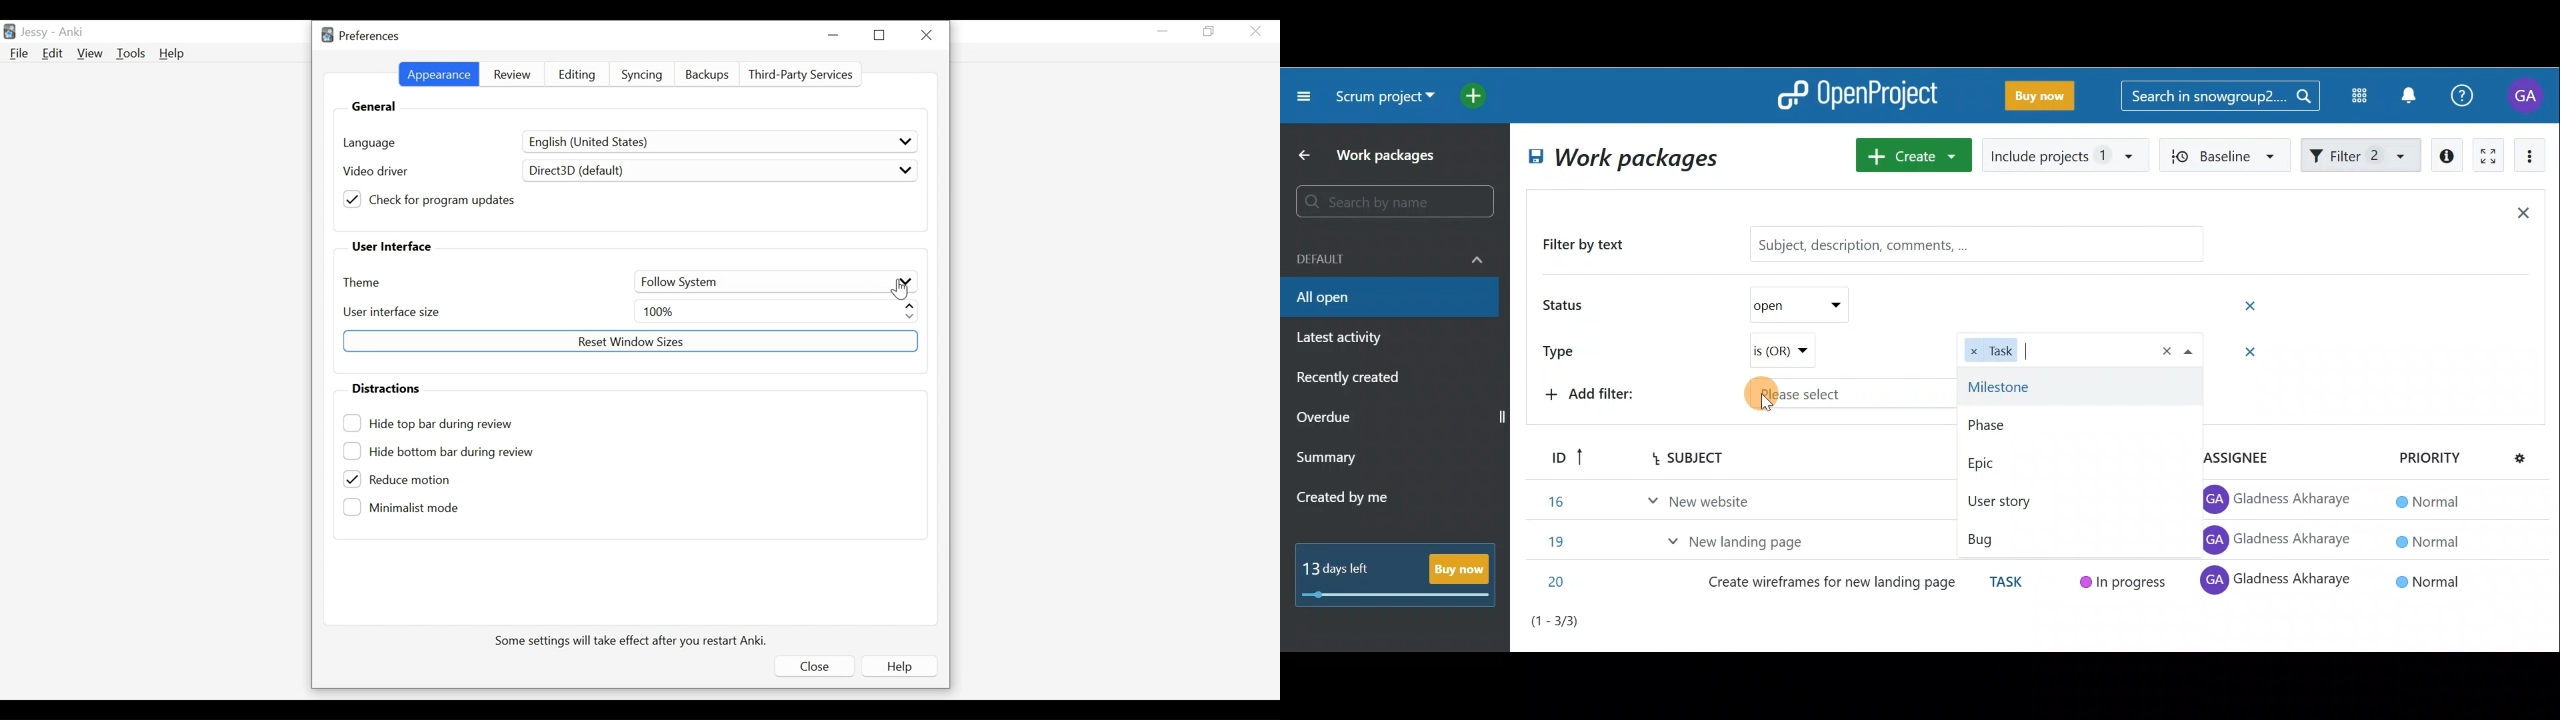 Image resolution: width=2576 pixels, height=728 pixels. Describe the element at coordinates (629, 340) in the screenshot. I see `Reset Window sizes` at that location.